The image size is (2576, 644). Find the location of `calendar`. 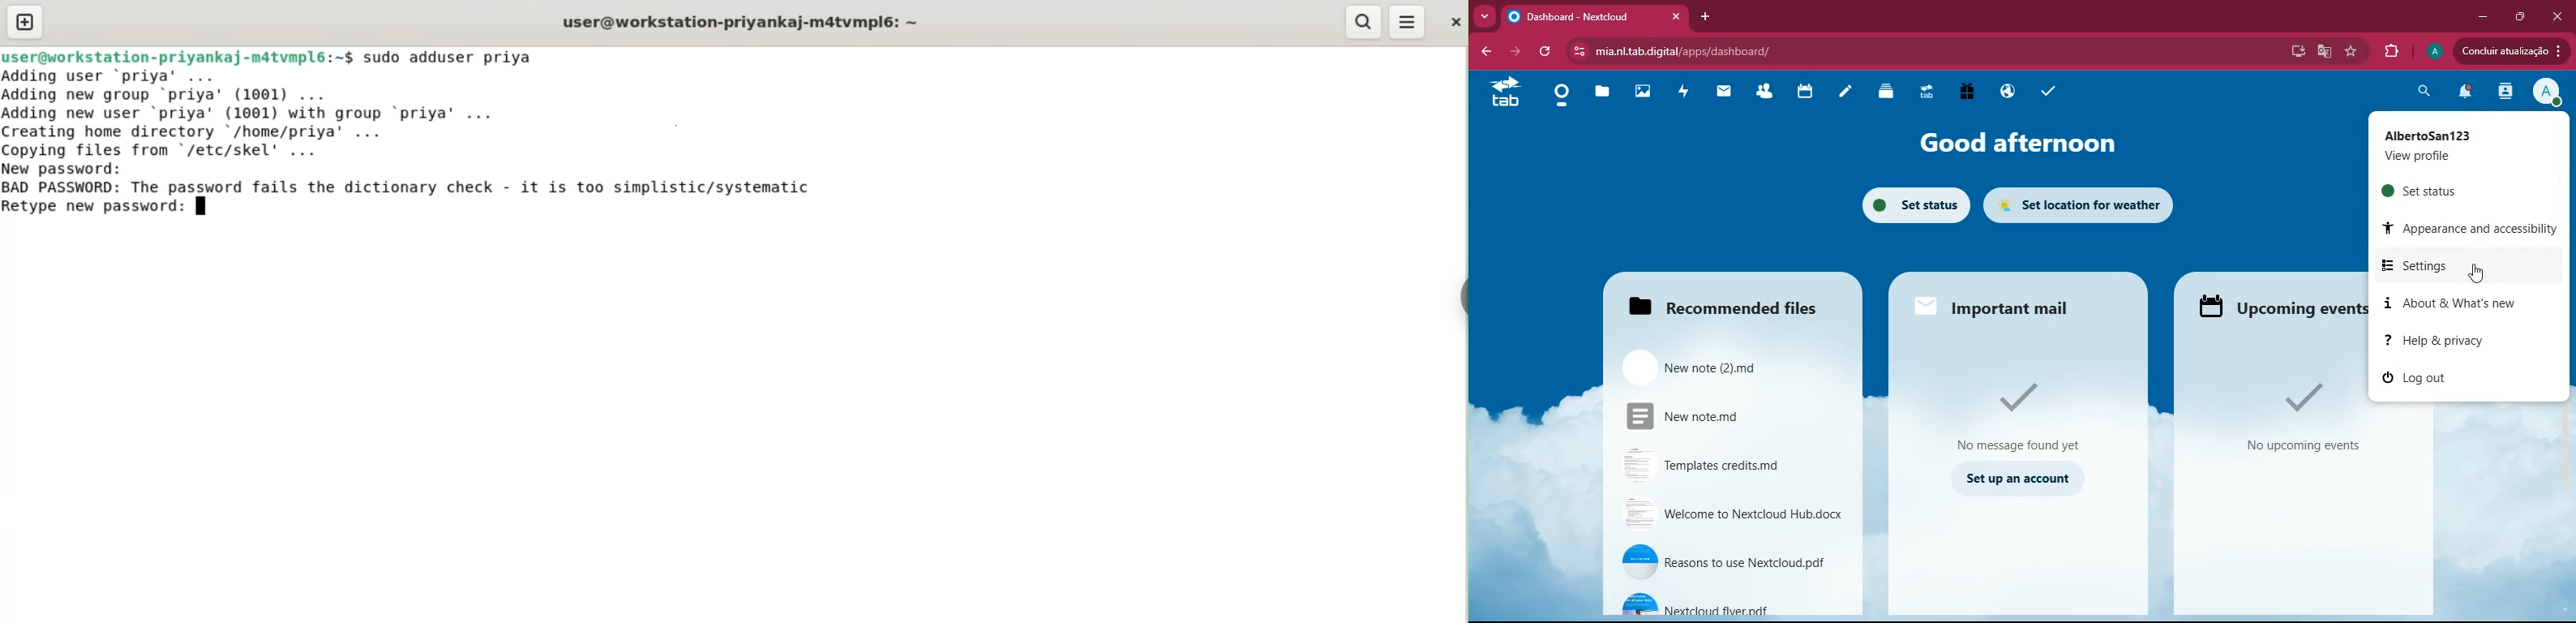

calendar is located at coordinates (1805, 91).